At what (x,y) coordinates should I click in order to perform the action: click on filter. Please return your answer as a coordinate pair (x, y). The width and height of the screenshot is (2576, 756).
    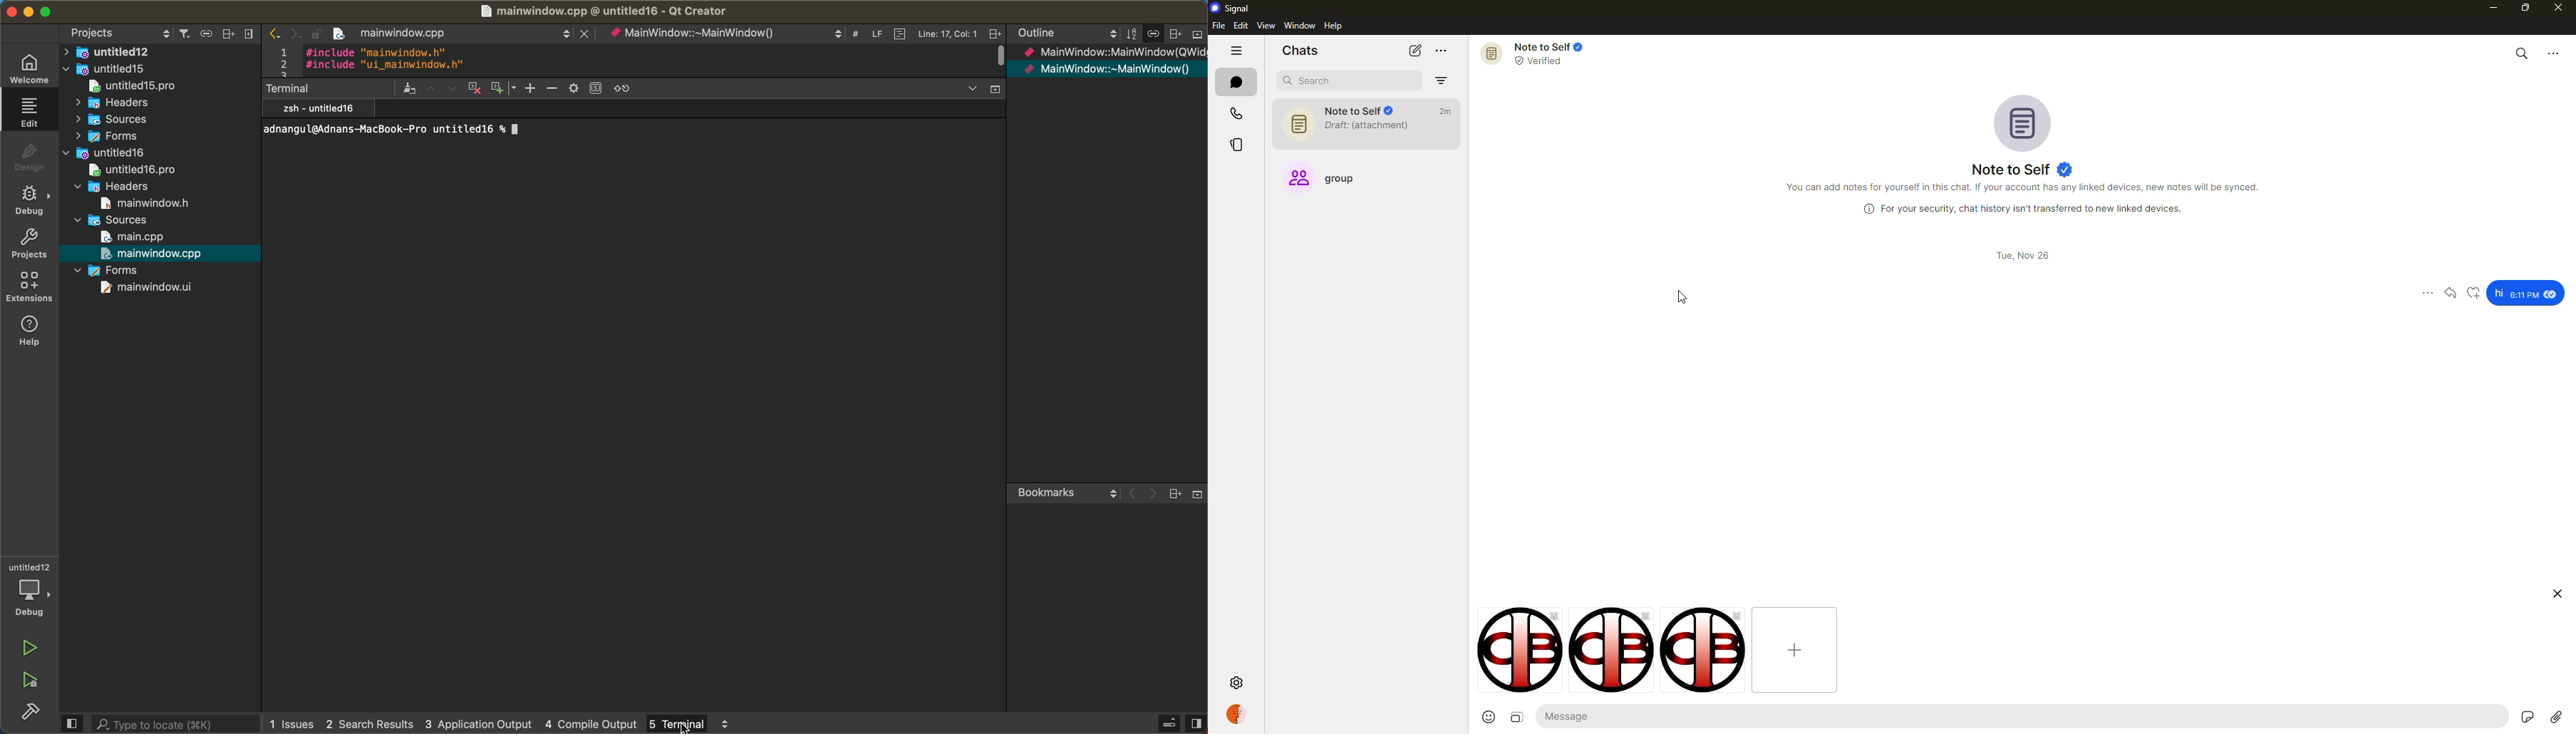
    Looking at the image, I should click on (1440, 80).